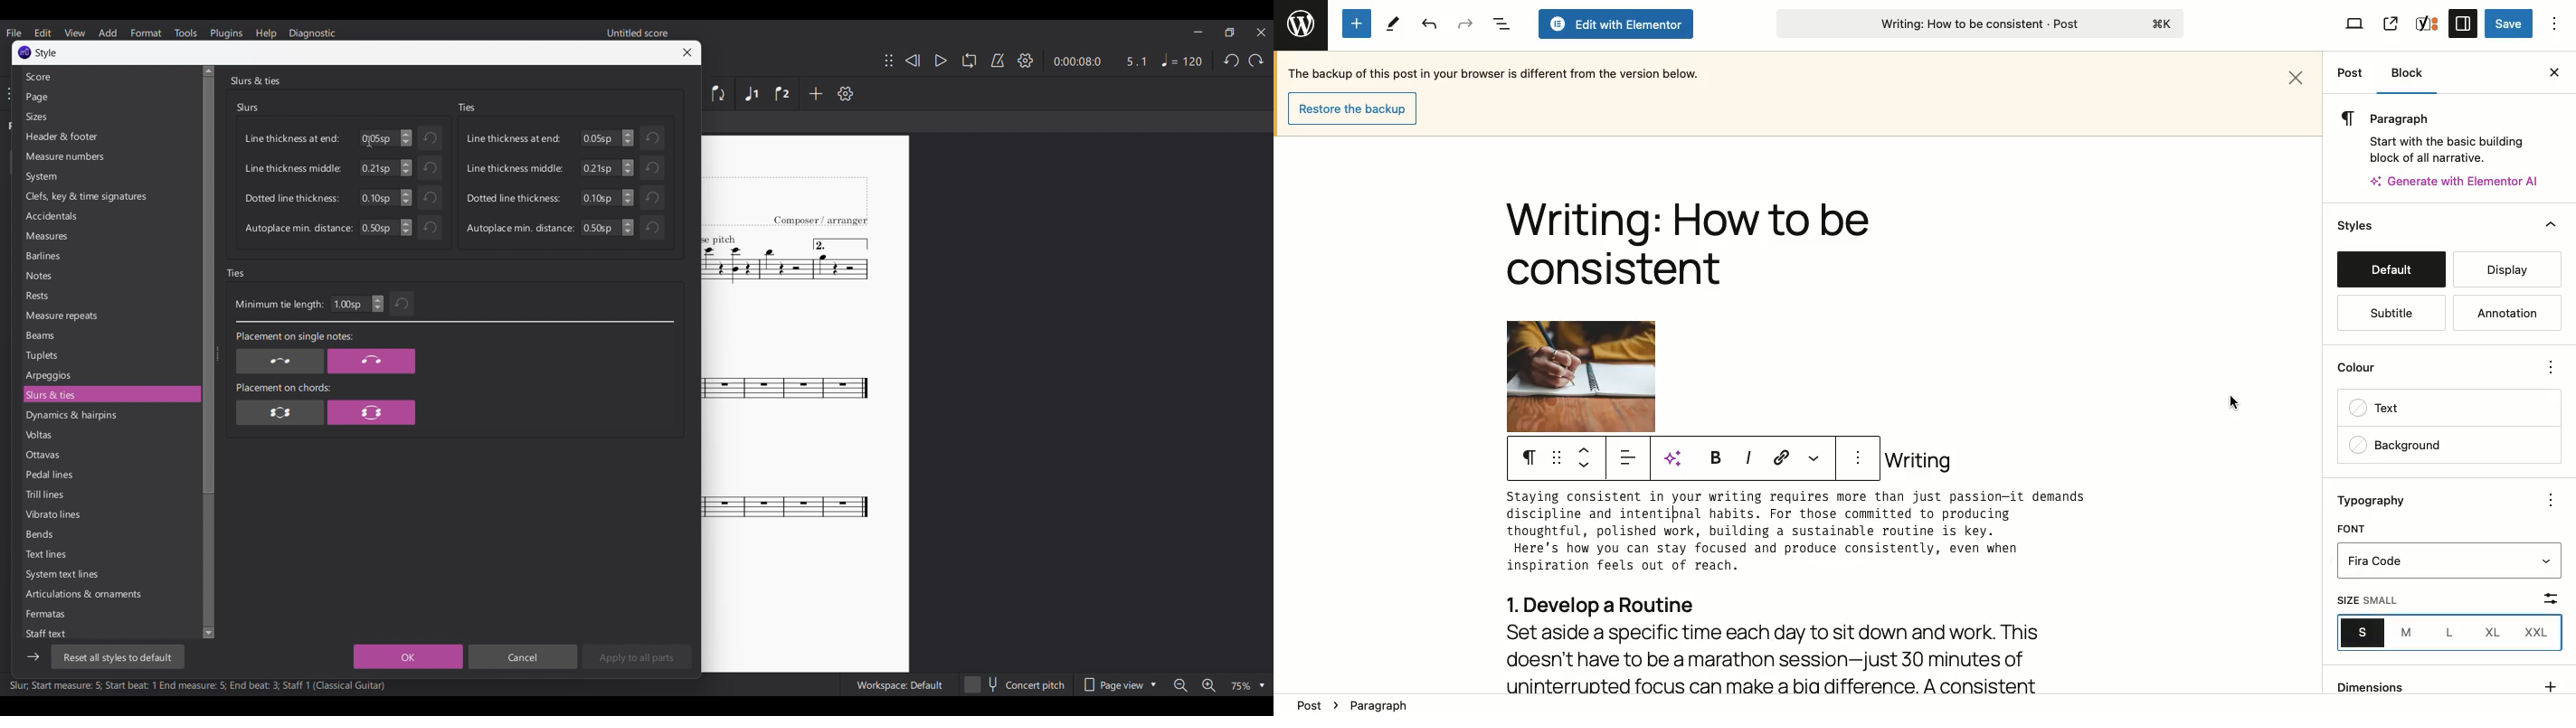 The height and width of the screenshot is (728, 2576). I want to click on Bends, so click(109, 534).